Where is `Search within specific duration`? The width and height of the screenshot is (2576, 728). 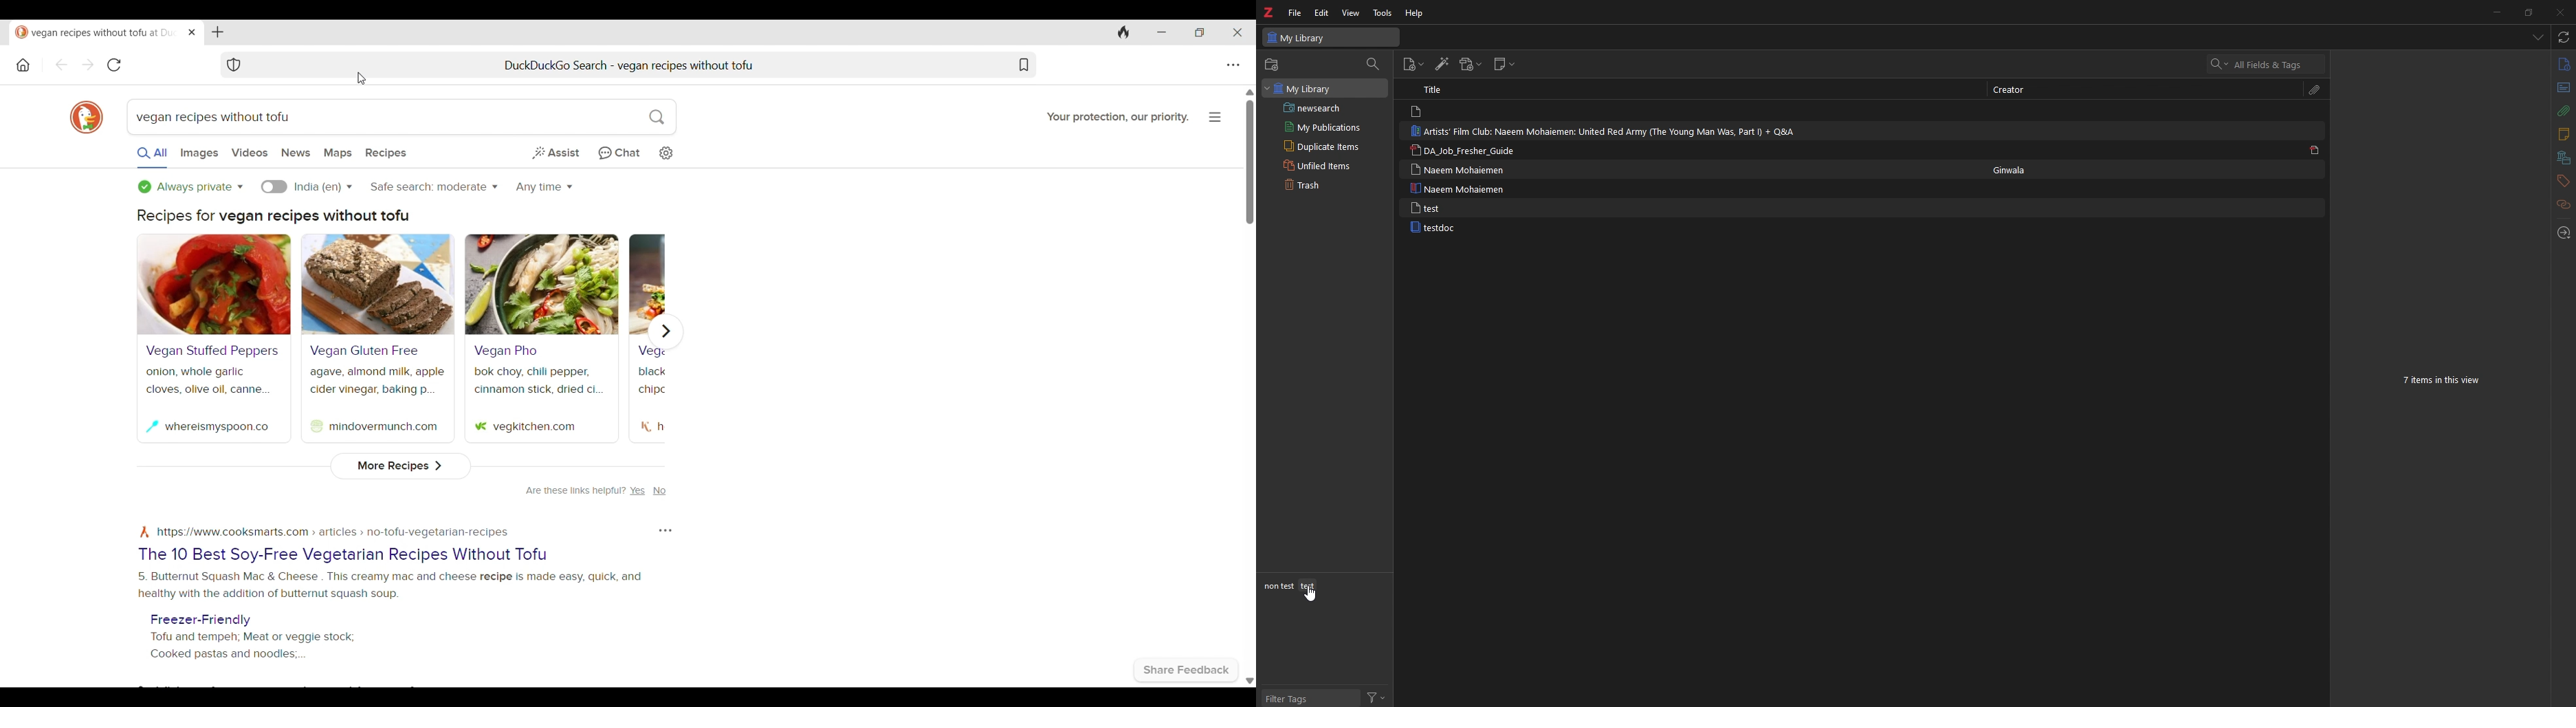
Search within specific duration is located at coordinates (544, 187).